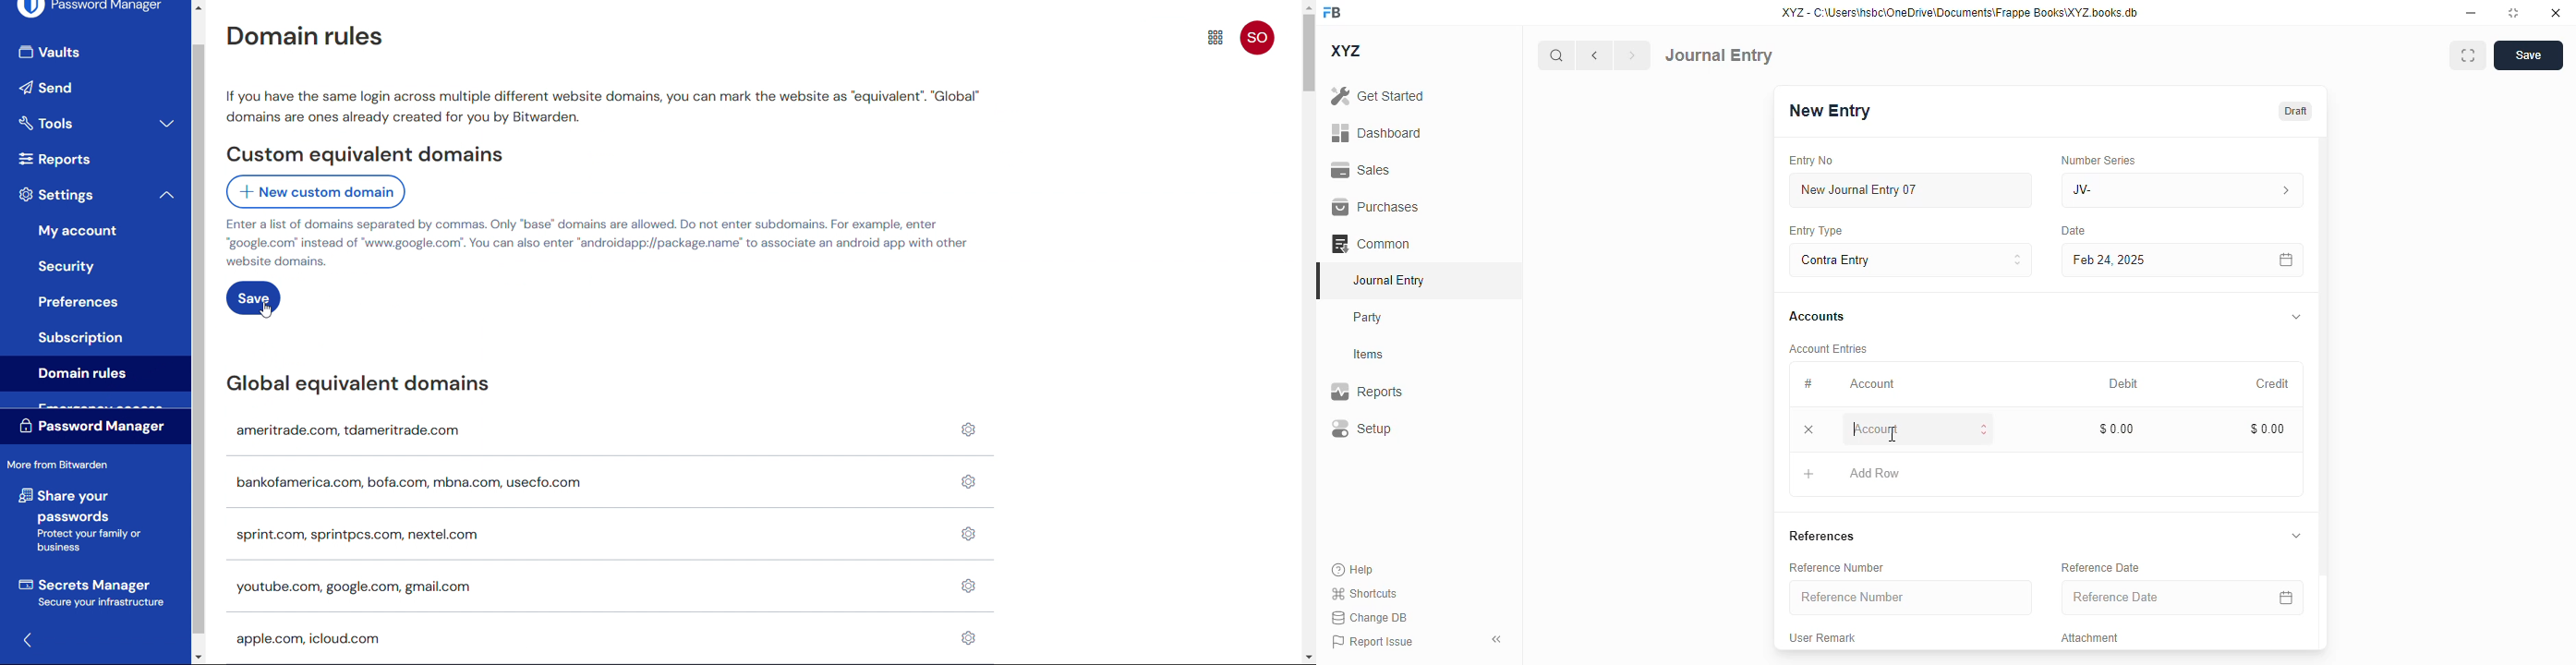 The width and height of the screenshot is (2576, 672). I want to click on get started, so click(1378, 96).